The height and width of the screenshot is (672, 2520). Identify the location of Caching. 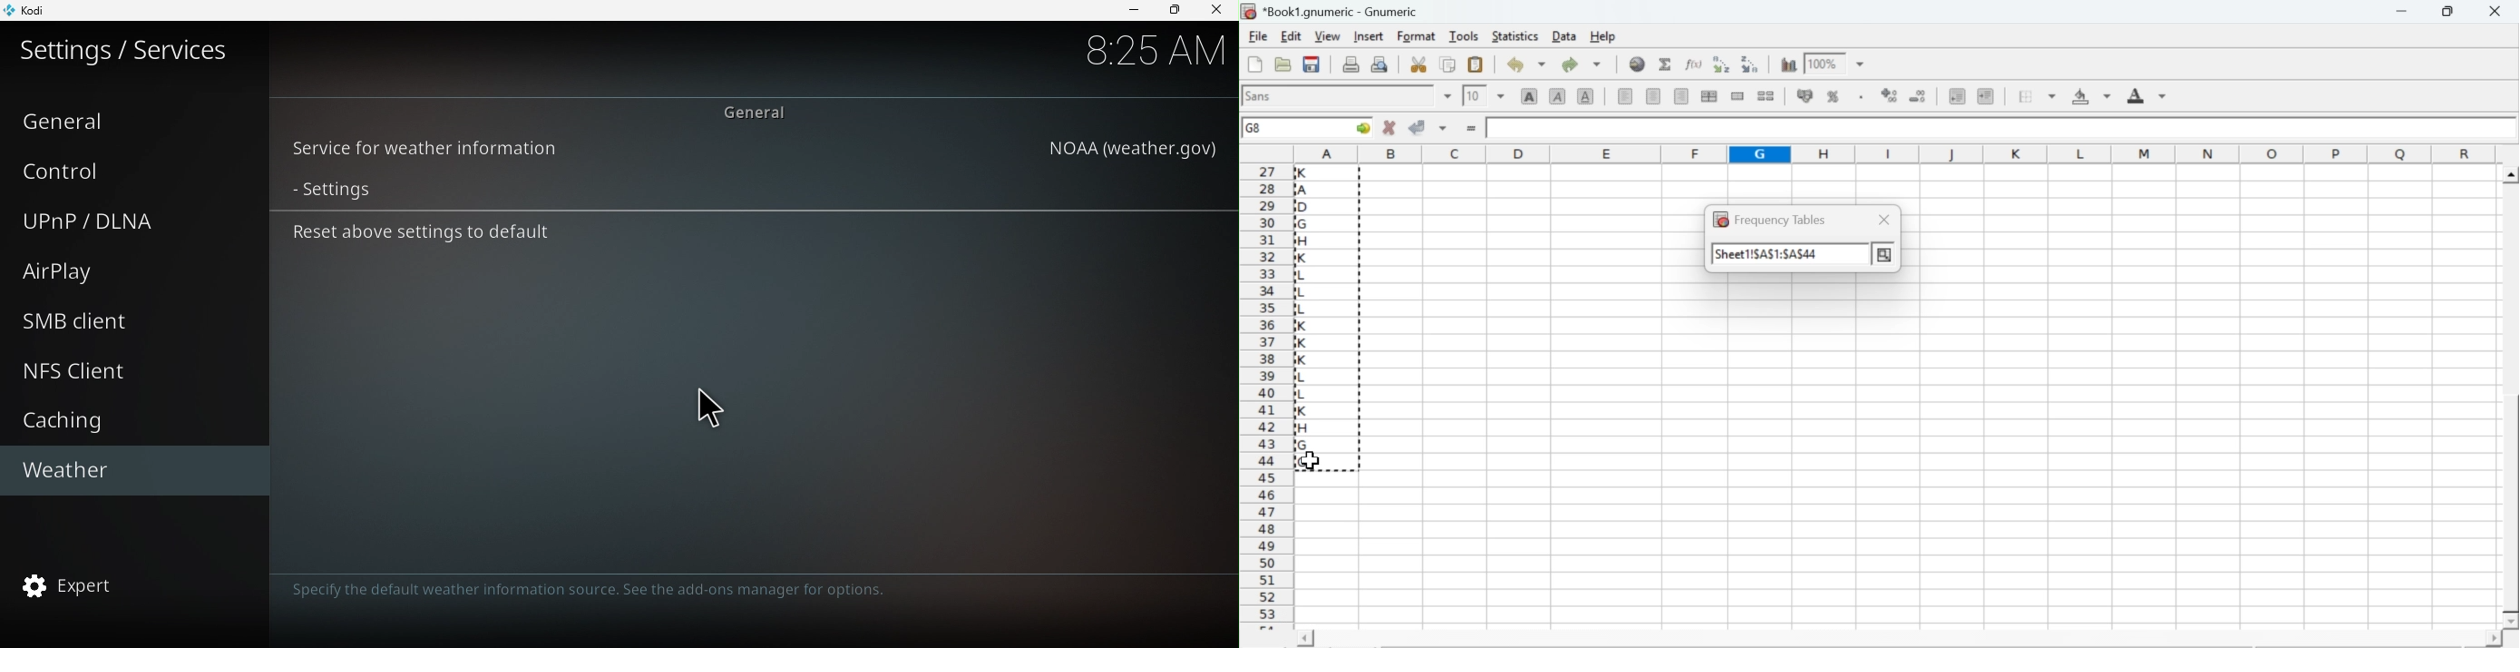
(128, 420).